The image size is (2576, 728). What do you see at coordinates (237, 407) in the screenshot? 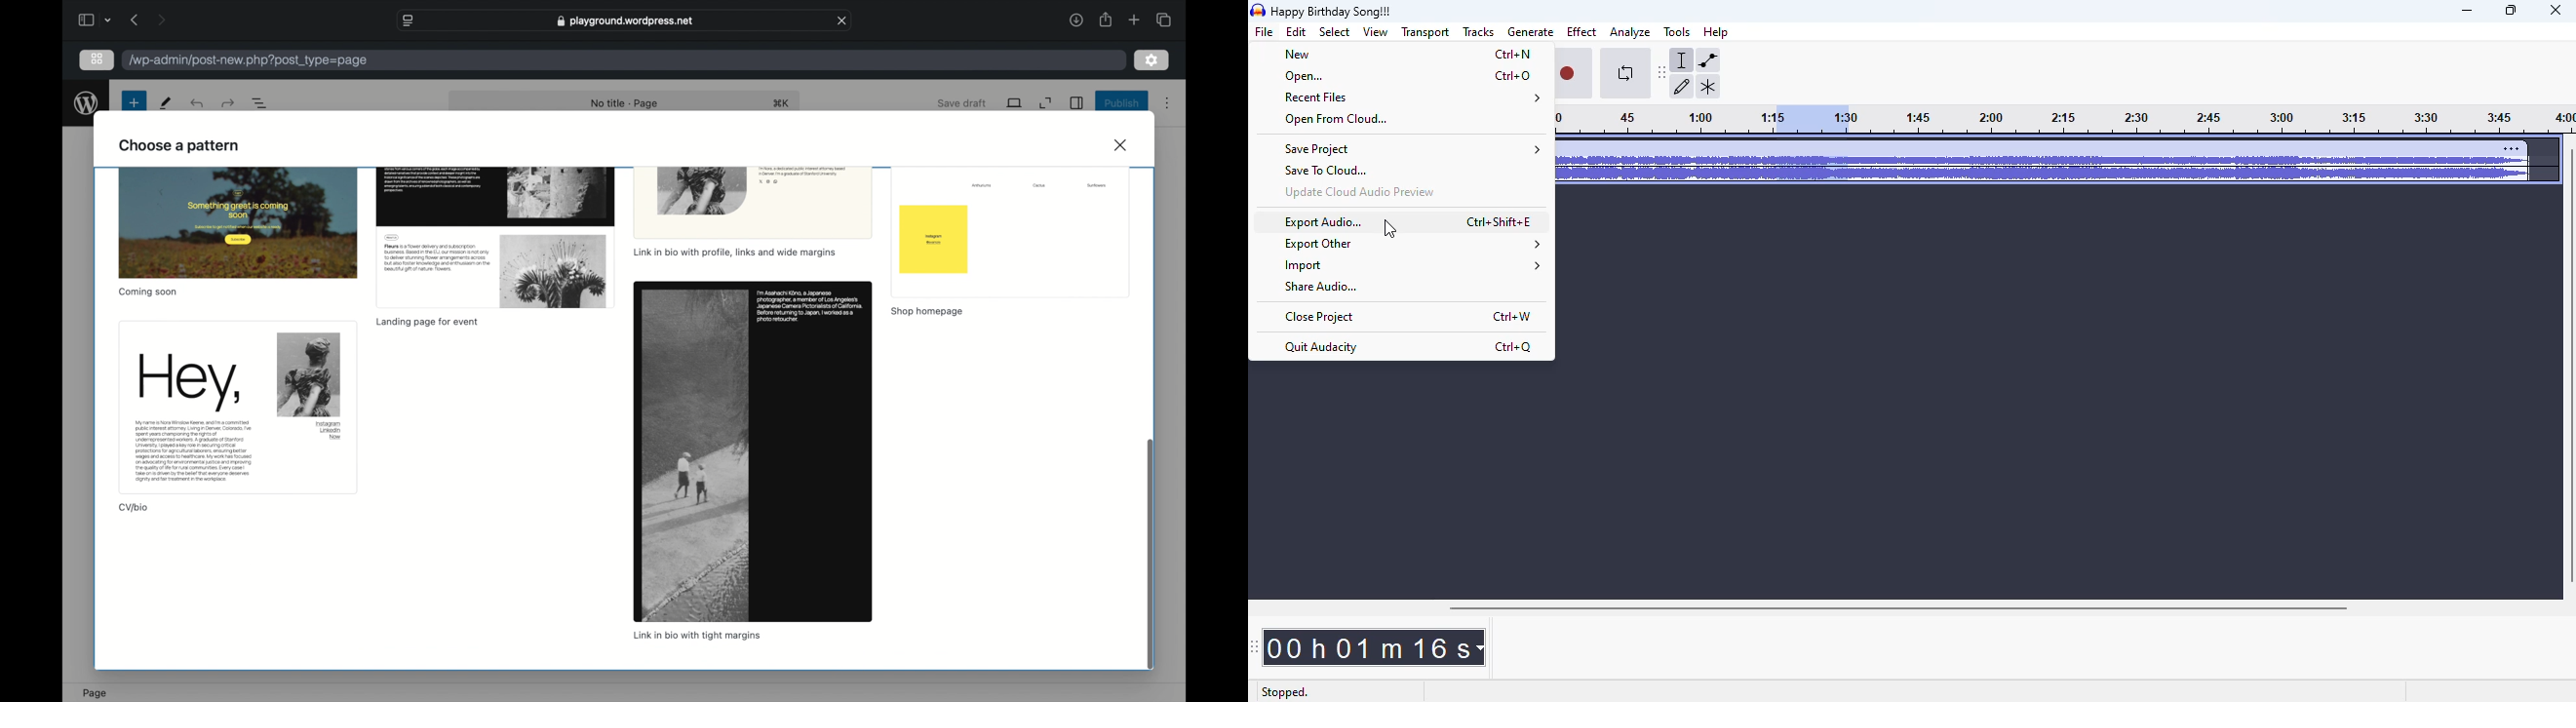
I see `preview` at bounding box center [237, 407].